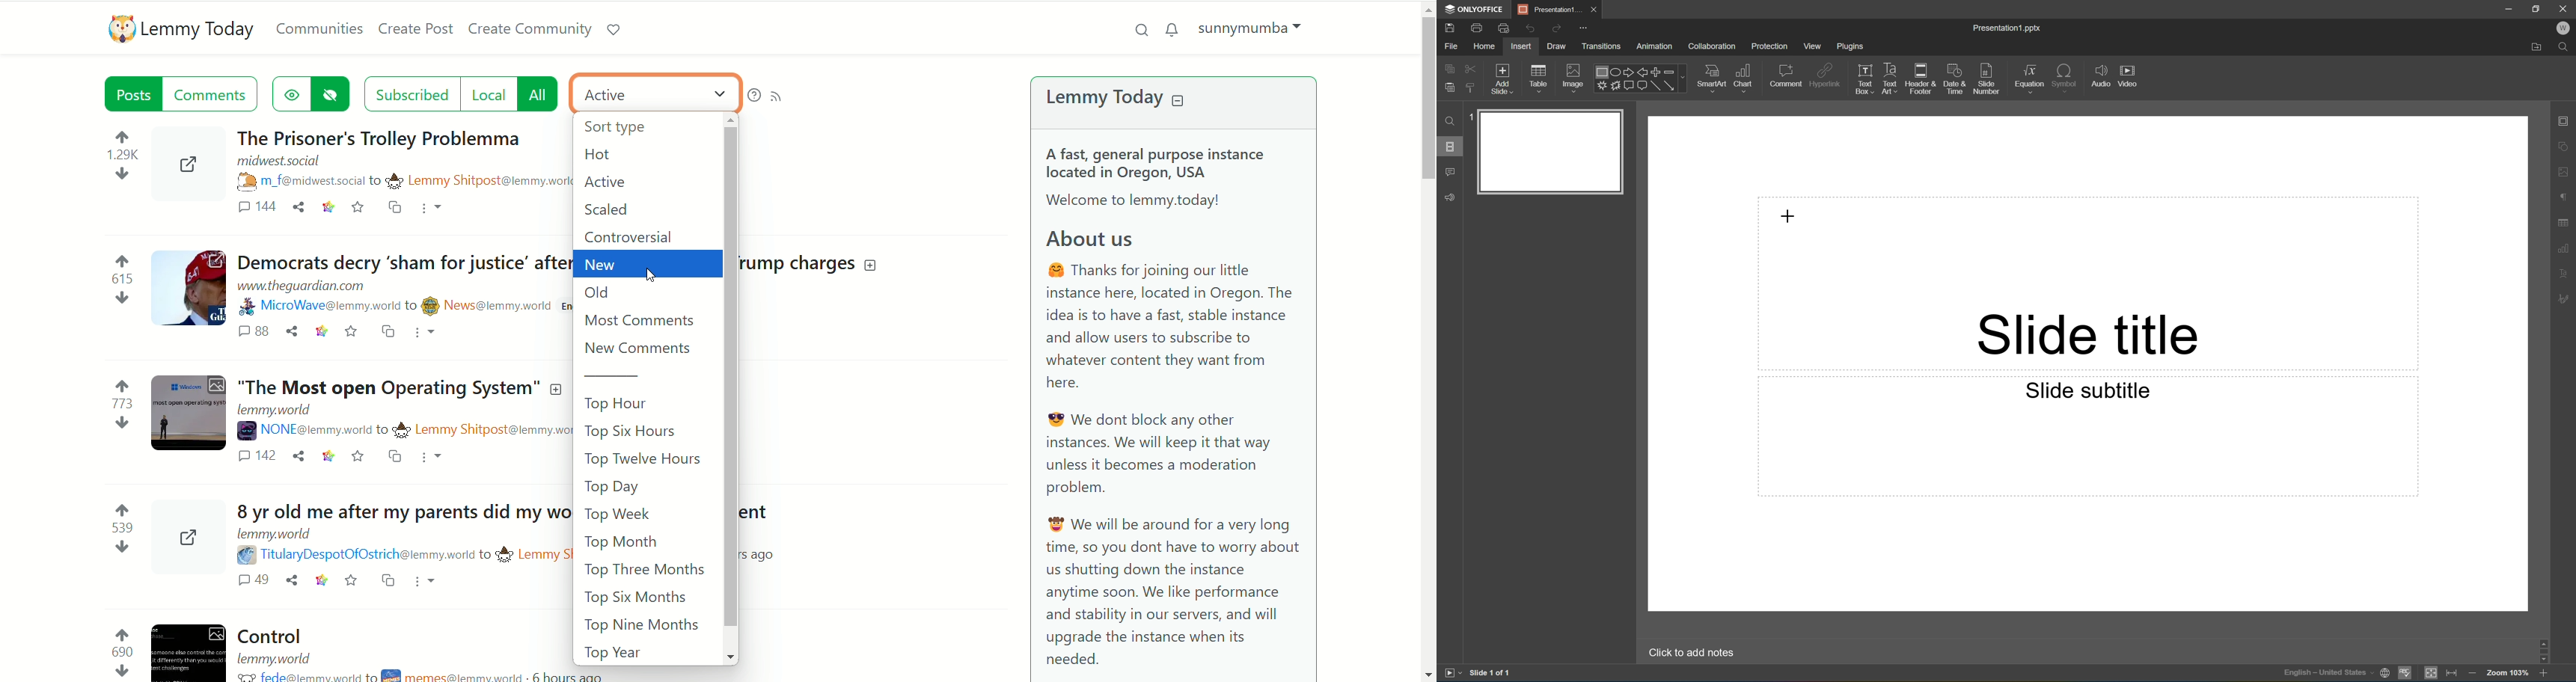  I want to click on search, so click(1142, 28).